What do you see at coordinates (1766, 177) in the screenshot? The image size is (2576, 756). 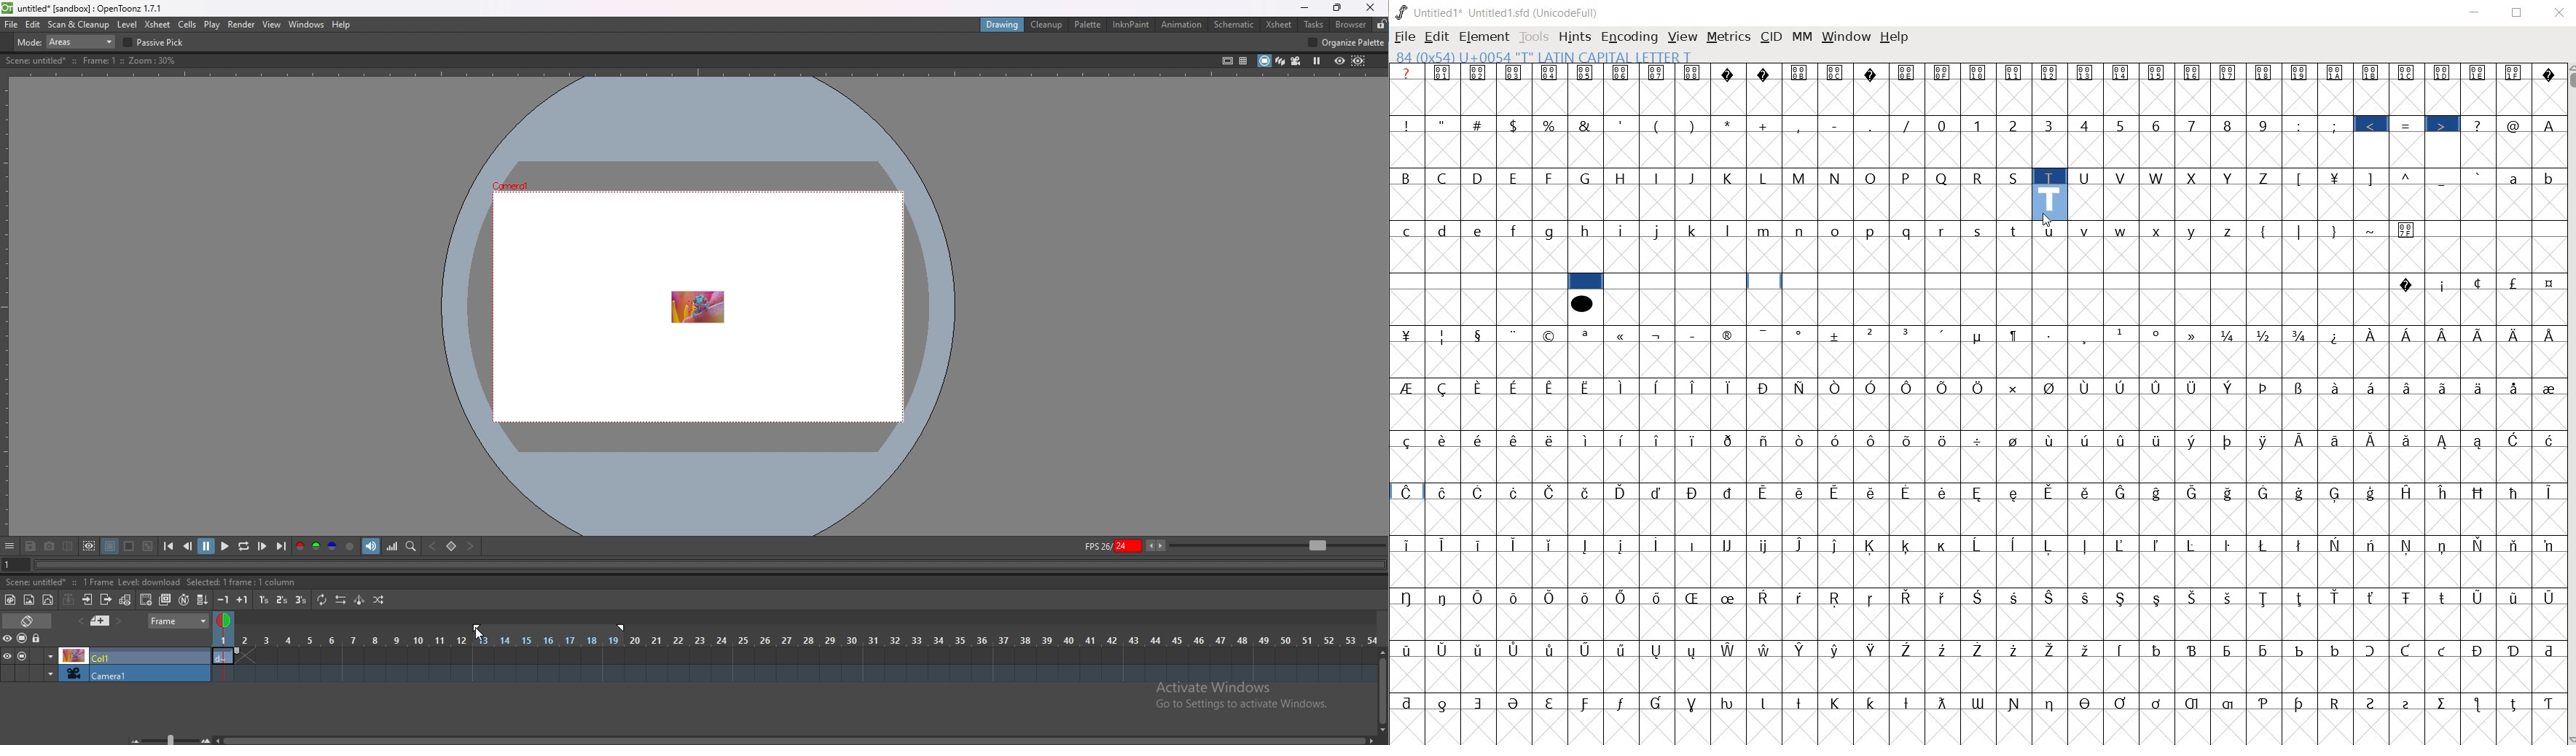 I see `L` at bounding box center [1766, 177].